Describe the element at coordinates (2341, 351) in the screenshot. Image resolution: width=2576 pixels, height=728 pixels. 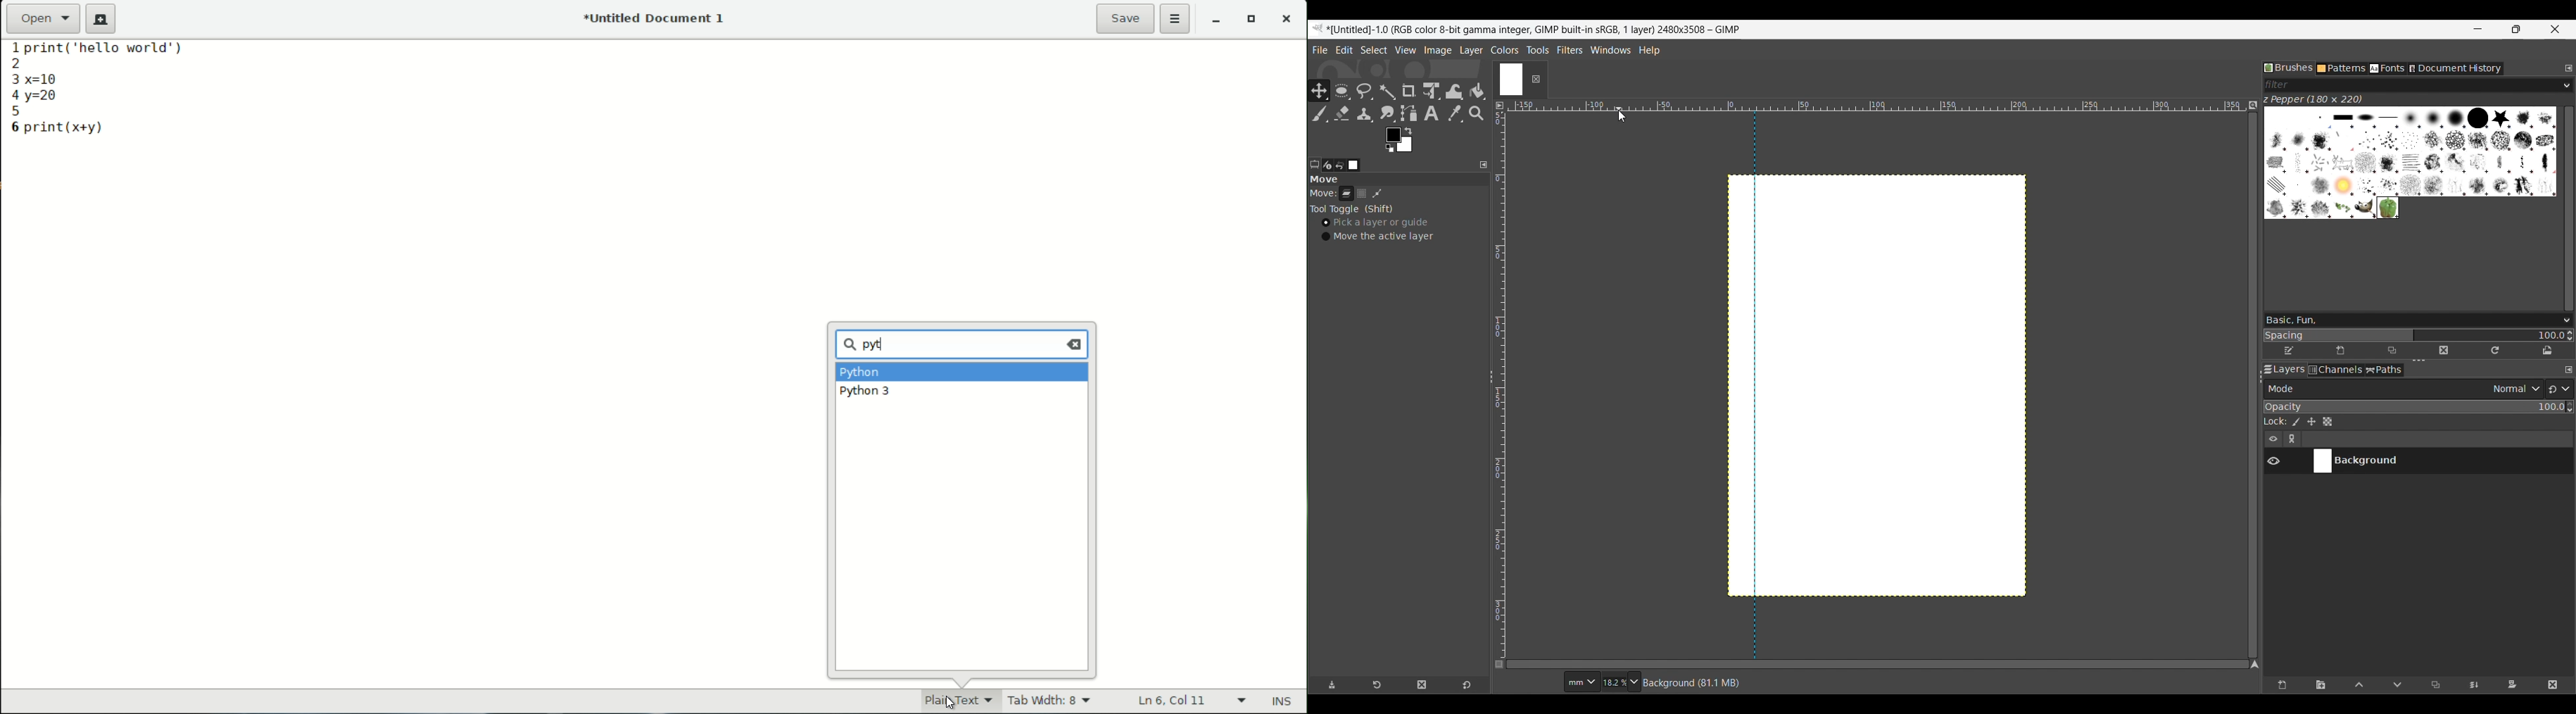
I see `Create new brush` at that location.